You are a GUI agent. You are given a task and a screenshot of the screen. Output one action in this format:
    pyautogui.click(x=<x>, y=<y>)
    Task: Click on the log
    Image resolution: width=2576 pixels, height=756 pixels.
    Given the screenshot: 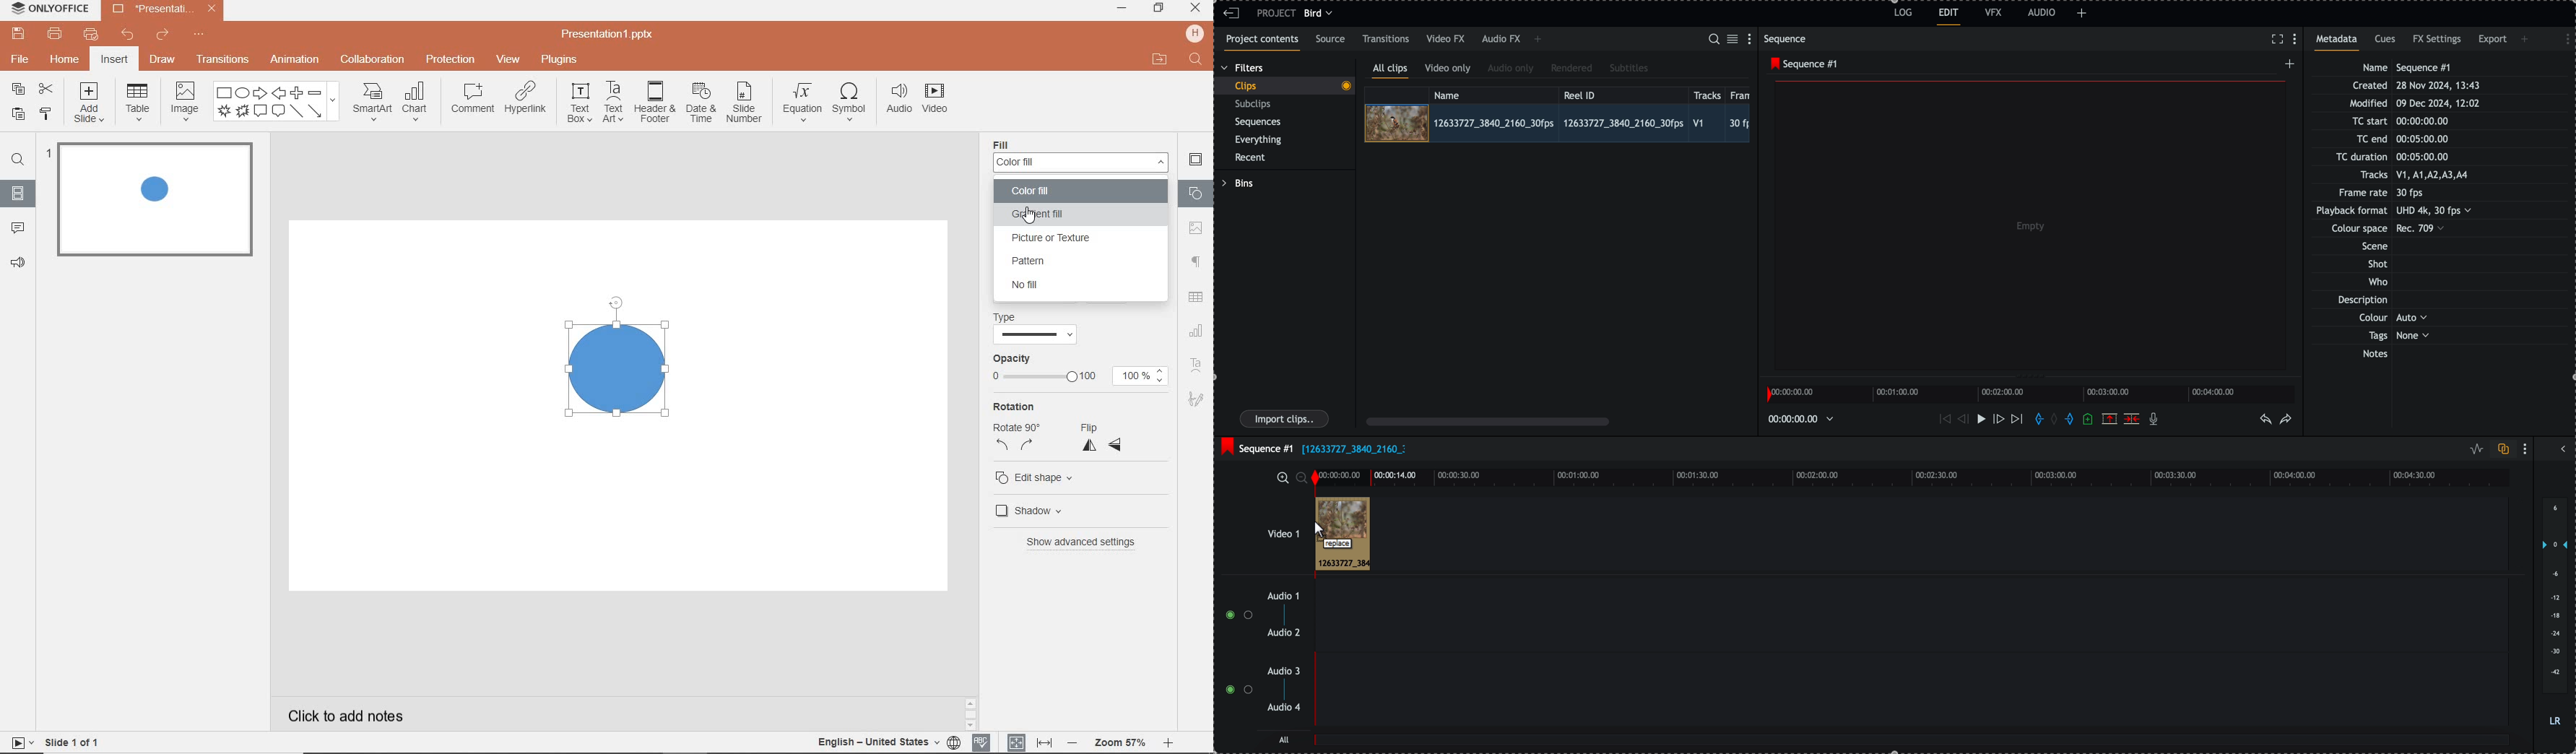 What is the action you would take?
    pyautogui.click(x=1902, y=14)
    